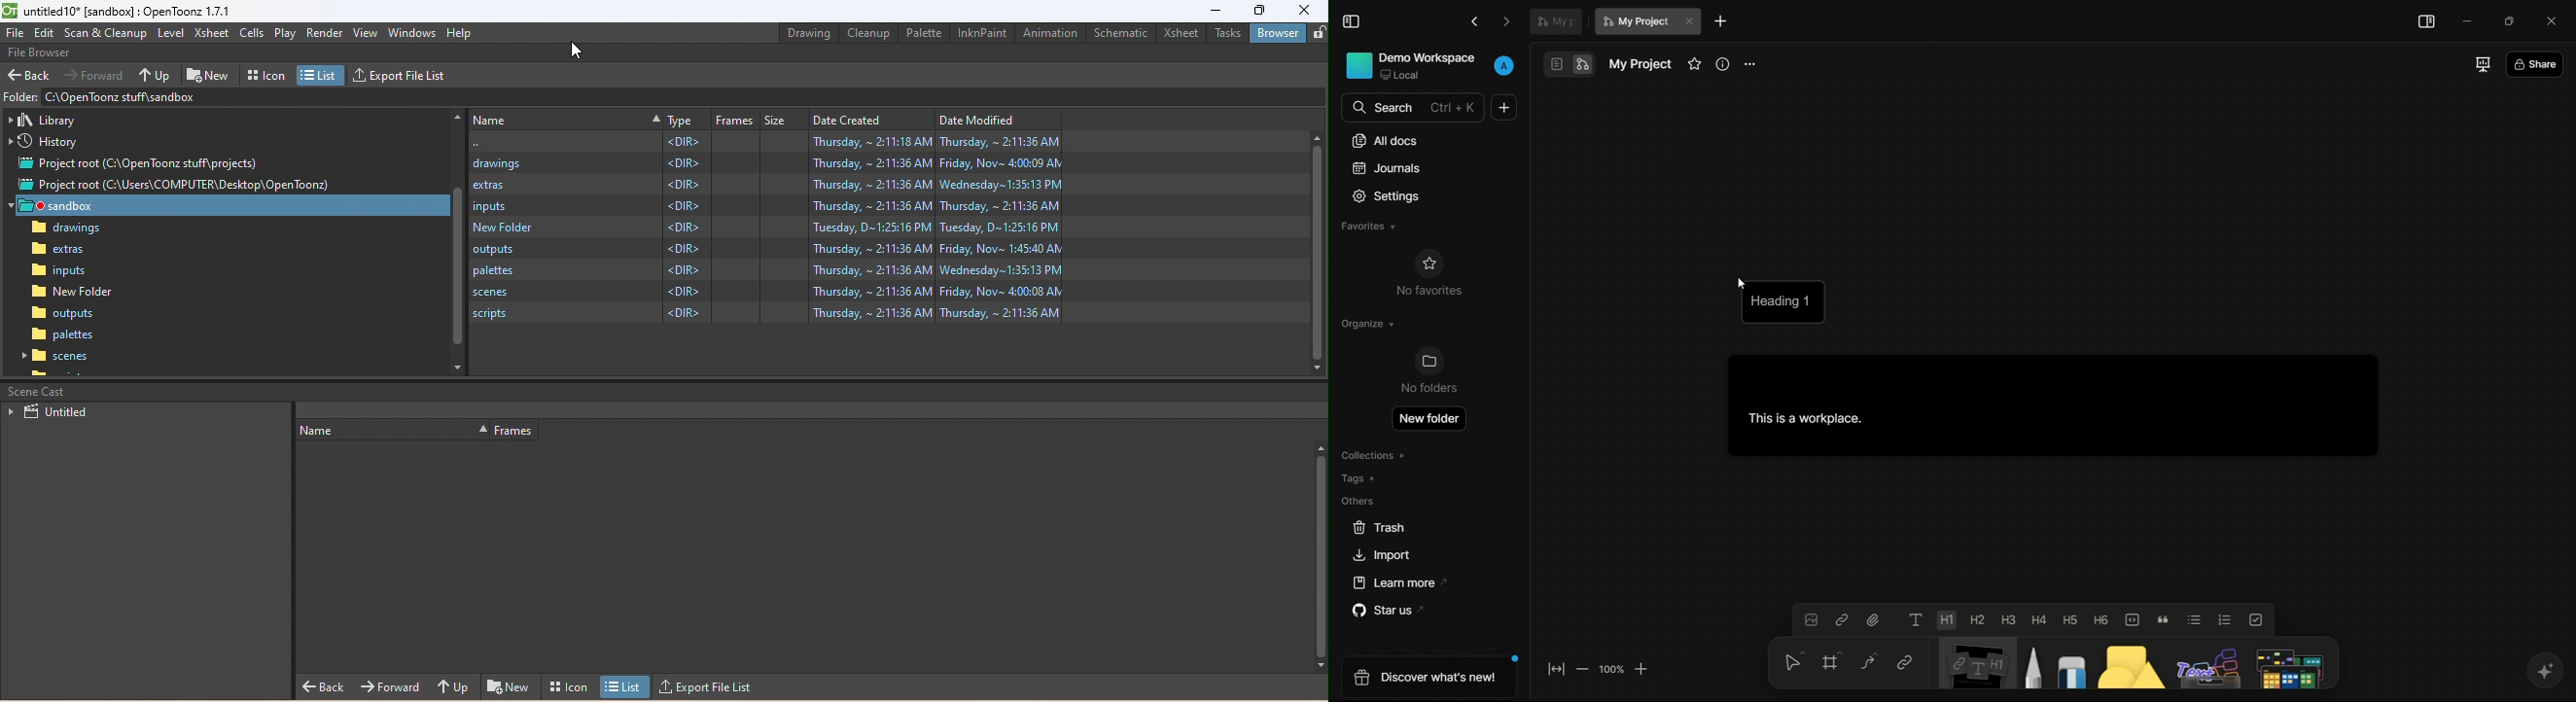  What do you see at coordinates (2103, 616) in the screenshot?
I see `heading 6` at bounding box center [2103, 616].